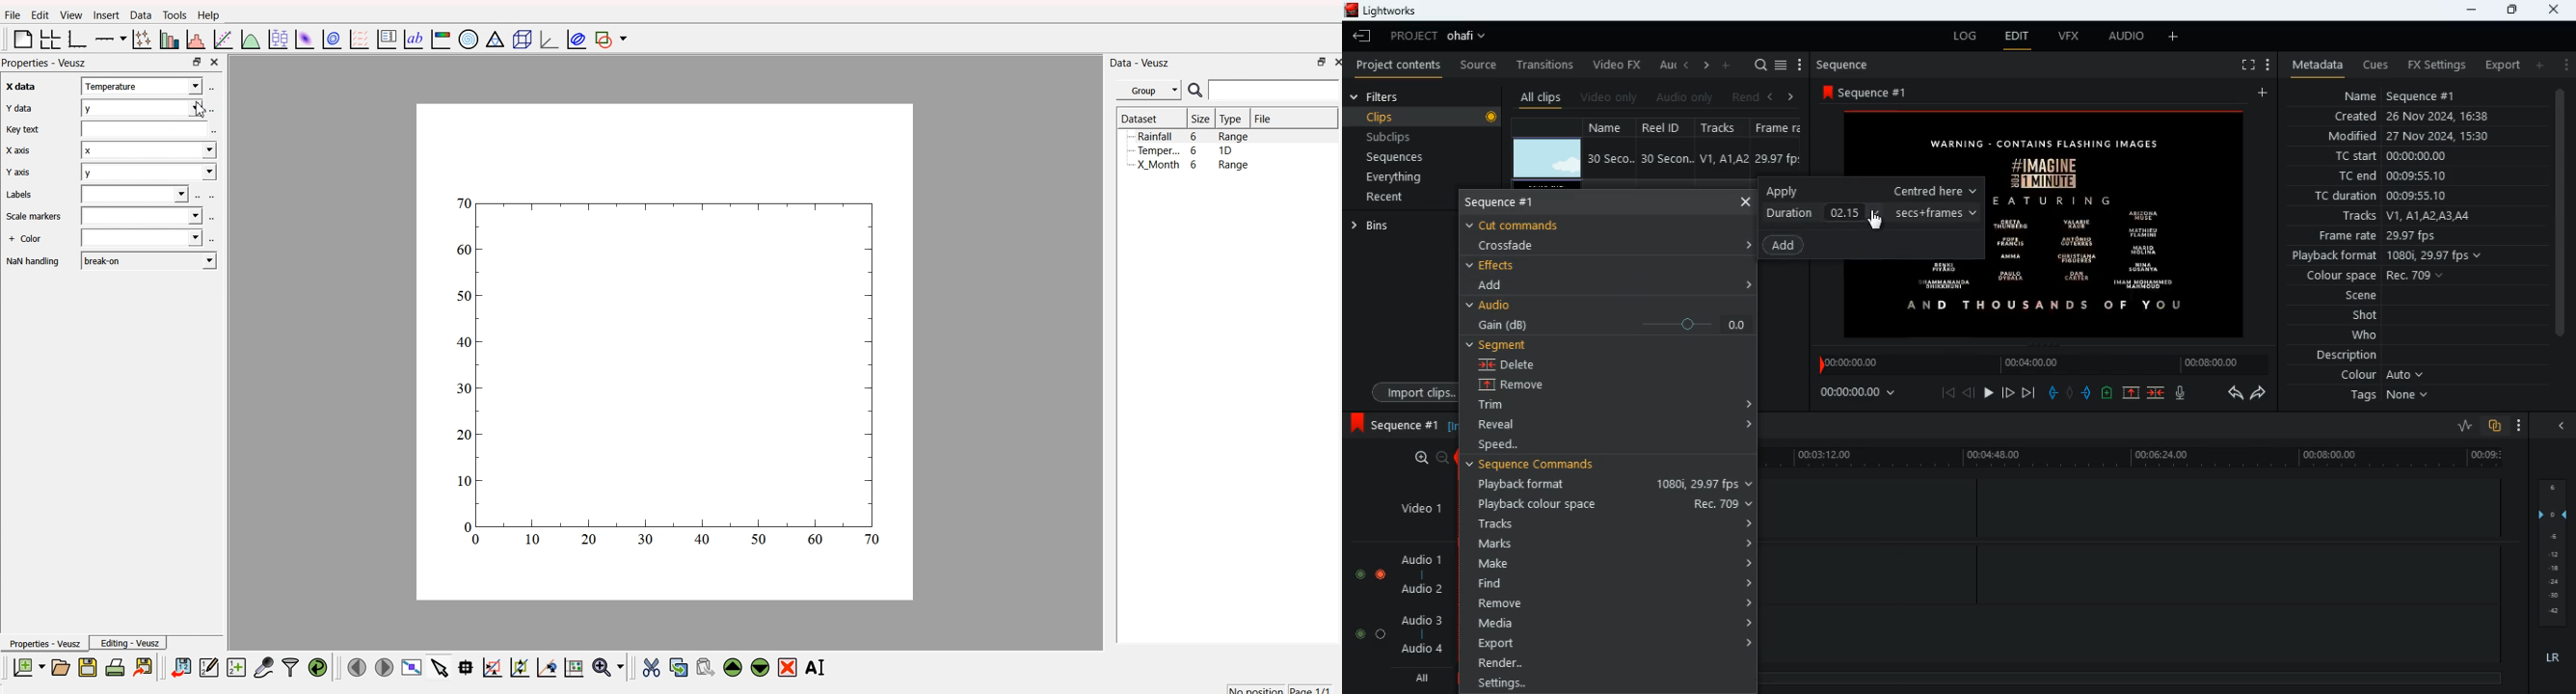 The width and height of the screenshot is (2576, 700). What do you see at coordinates (1746, 426) in the screenshot?
I see `Accordion` at bounding box center [1746, 426].